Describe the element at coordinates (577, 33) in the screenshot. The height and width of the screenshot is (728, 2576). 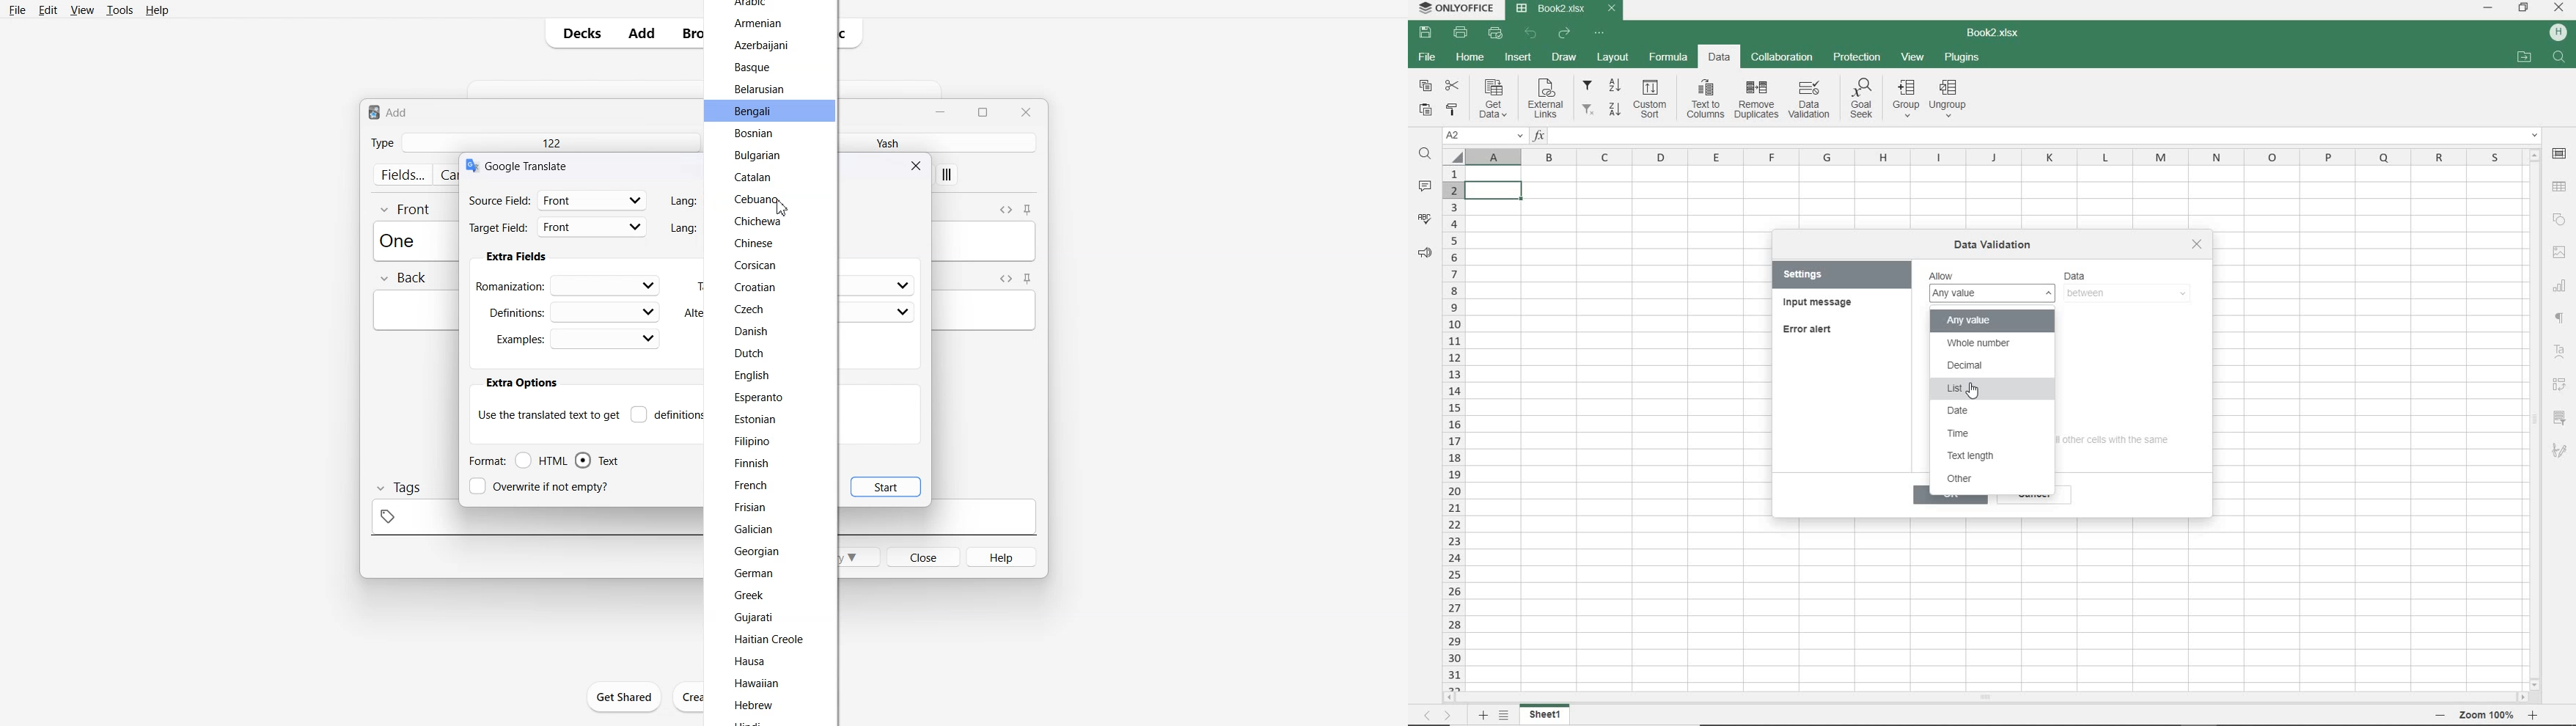
I see `Decks` at that location.